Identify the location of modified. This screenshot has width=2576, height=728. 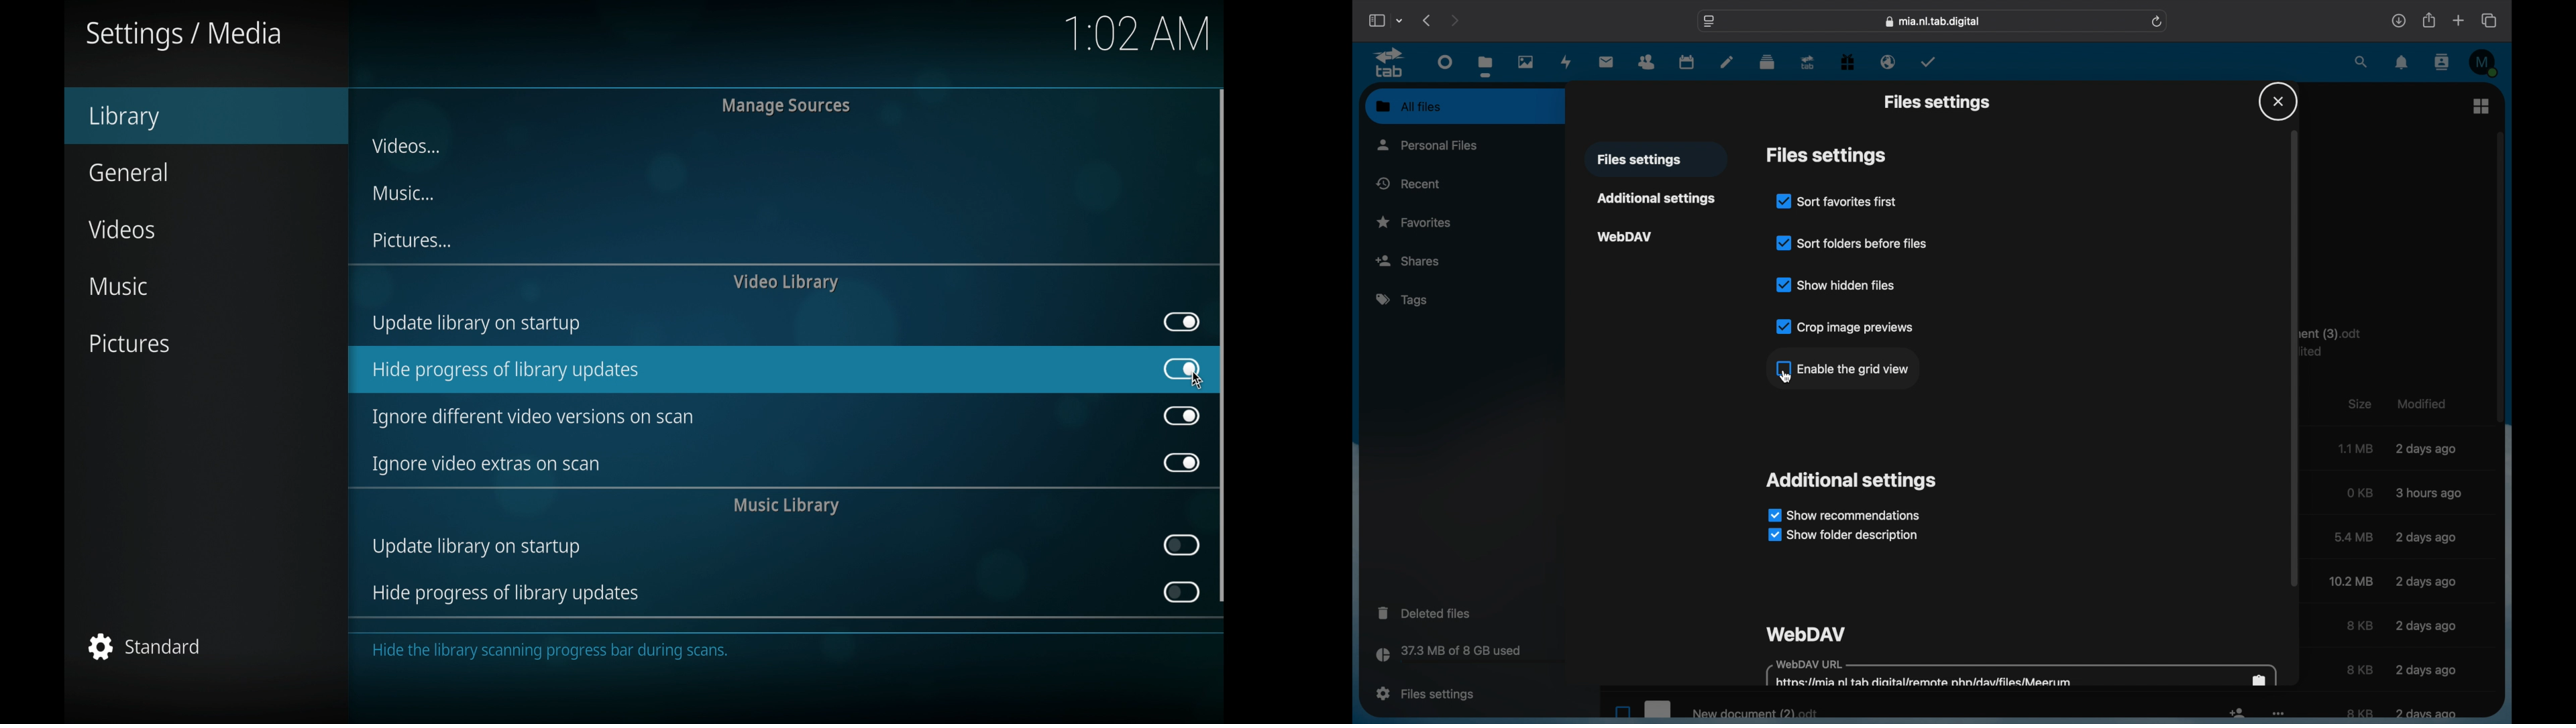
(2420, 402).